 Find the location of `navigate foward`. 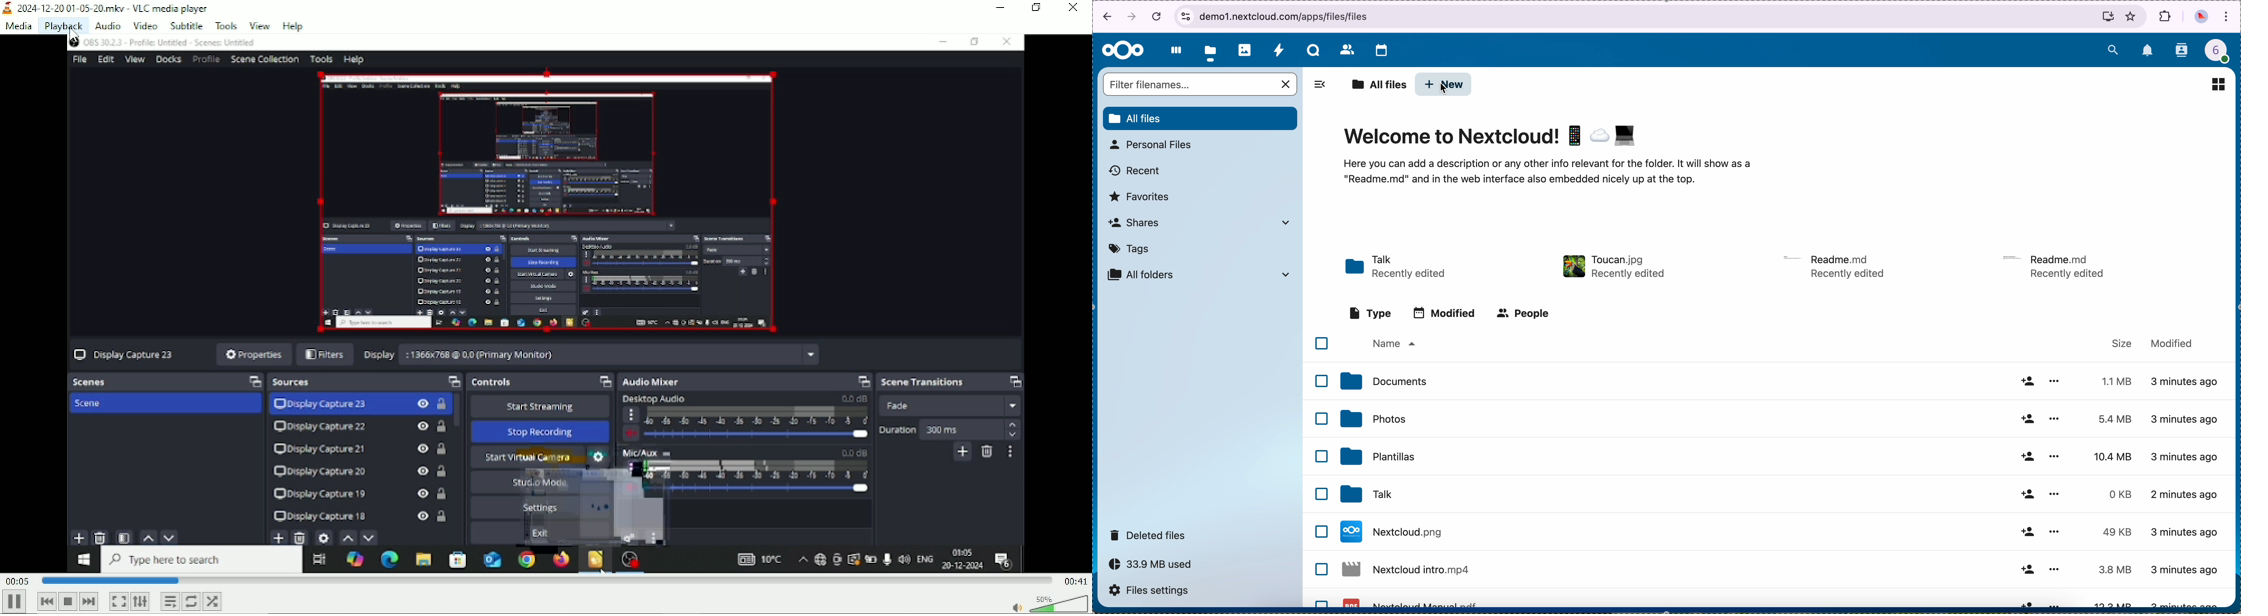

navigate foward is located at coordinates (1132, 17).